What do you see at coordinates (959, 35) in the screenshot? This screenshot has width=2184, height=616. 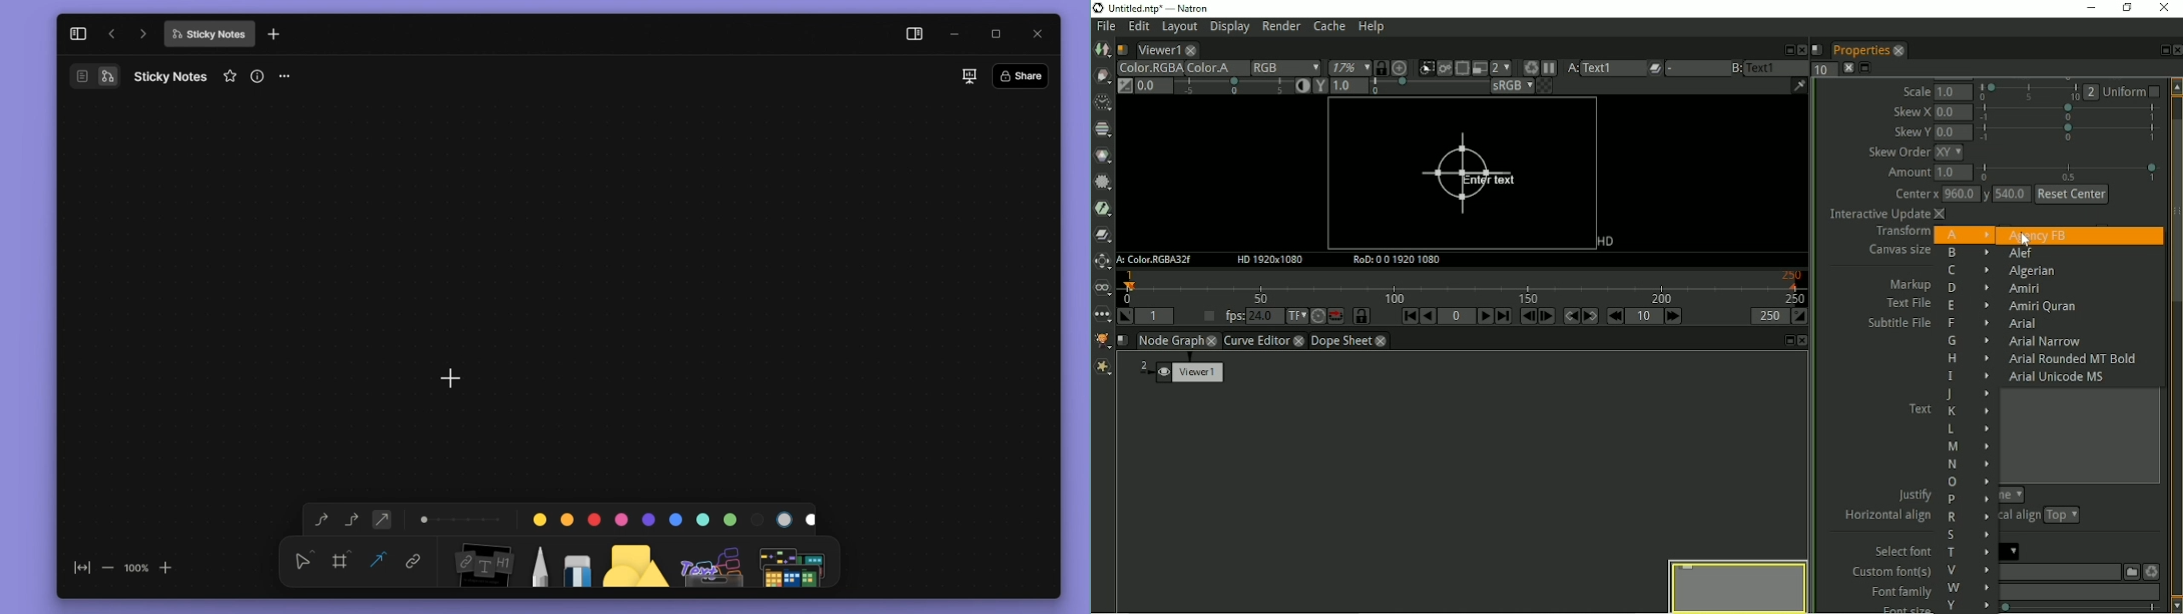 I see `minimize` at bounding box center [959, 35].